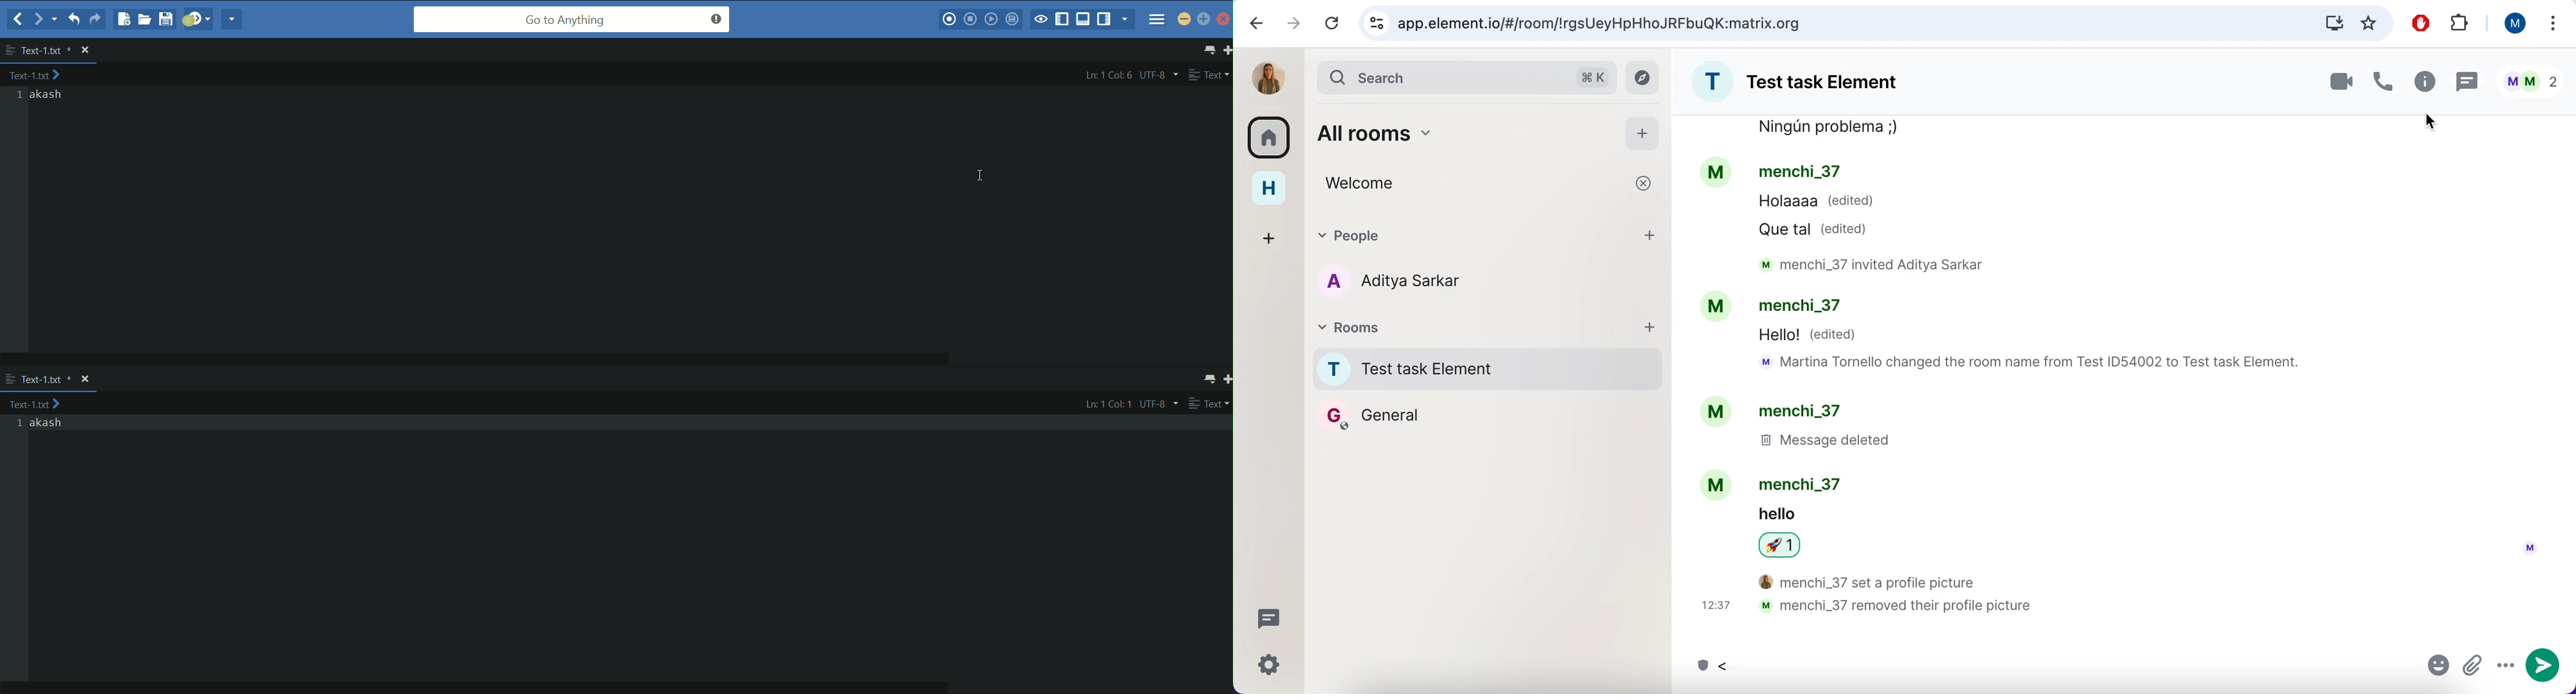 This screenshot has height=700, width=2576. I want to click on profile picture modified, so click(1268, 78).